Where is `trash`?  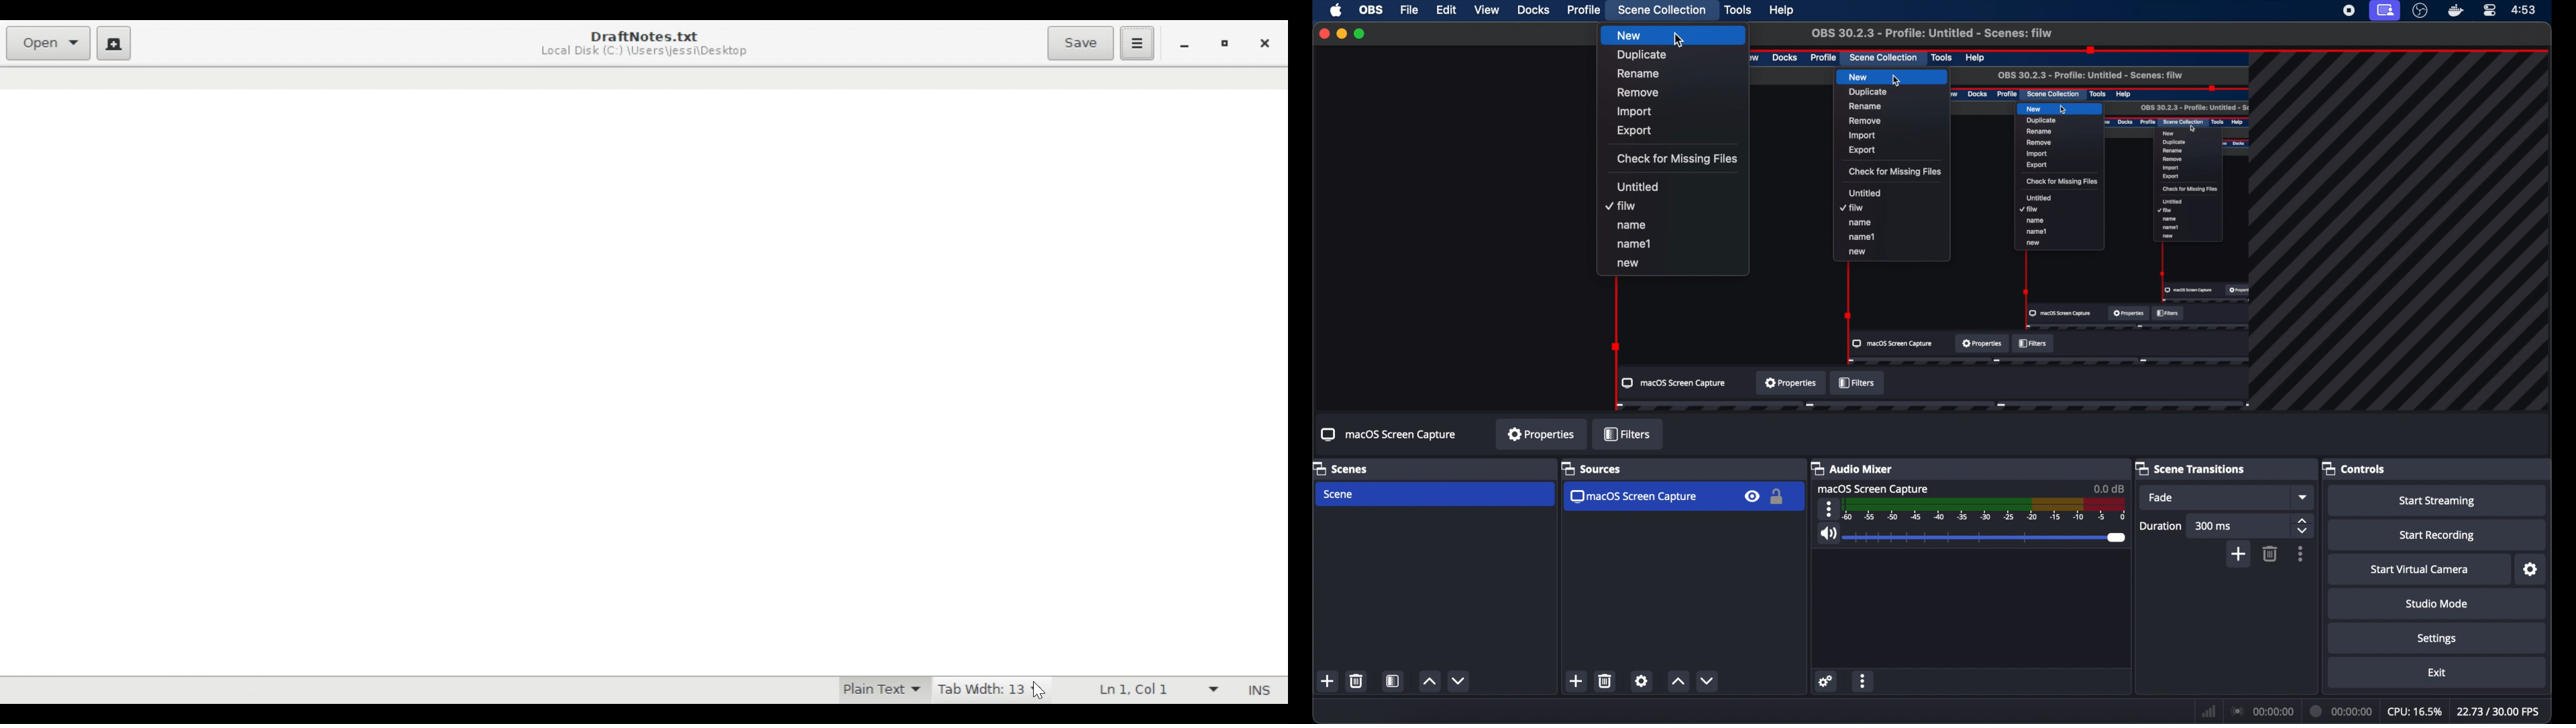
trash is located at coordinates (1605, 681).